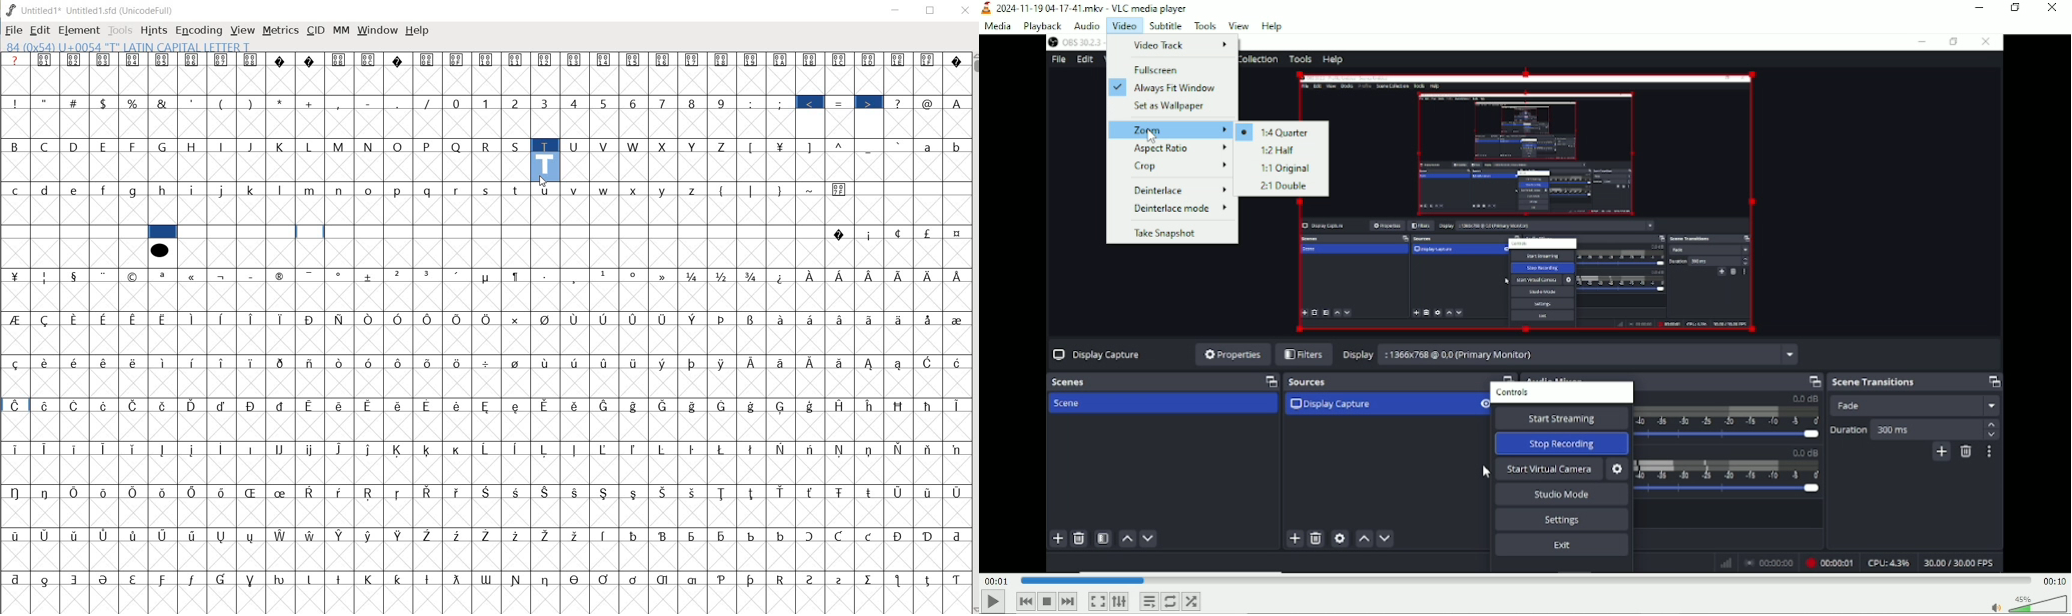 Image resolution: width=2072 pixels, height=616 pixels. I want to click on file, so click(14, 31).